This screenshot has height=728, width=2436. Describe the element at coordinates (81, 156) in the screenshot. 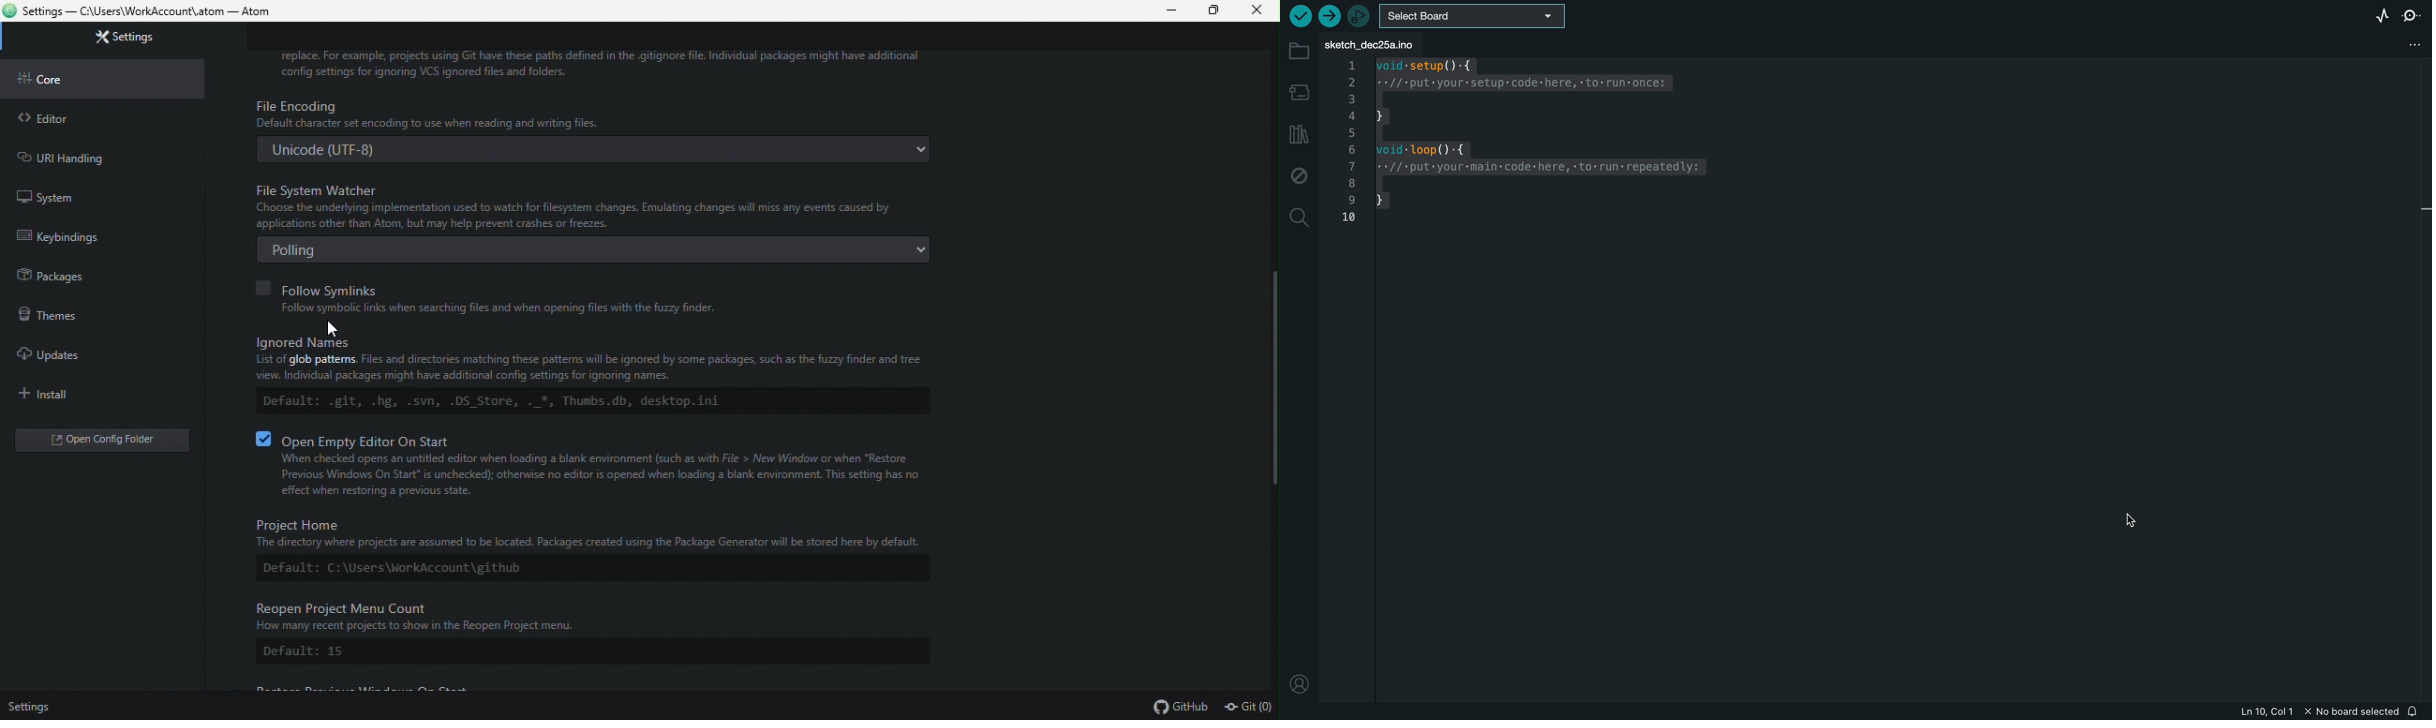

I see `url handling ` at that location.